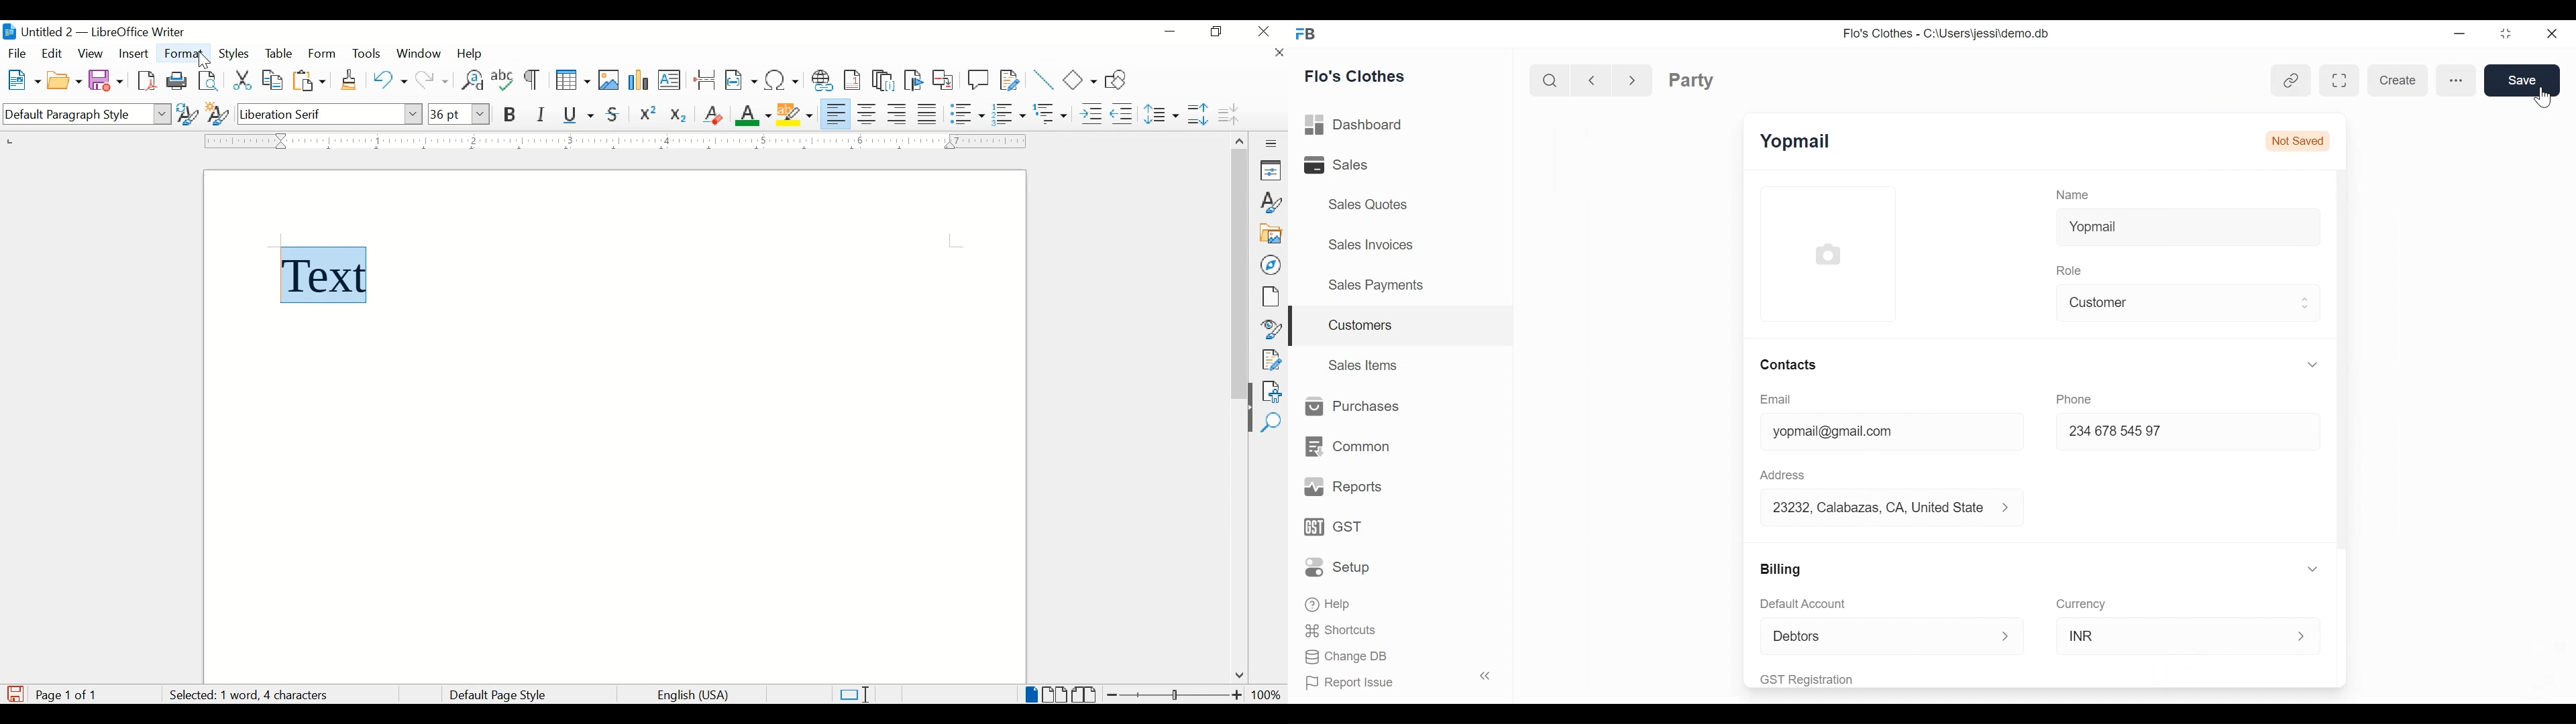 The width and height of the screenshot is (2576, 728). What do you see at coordinates (1776, 400) in the screenshot?
I see `Email` at bounding box center [1776, 400].